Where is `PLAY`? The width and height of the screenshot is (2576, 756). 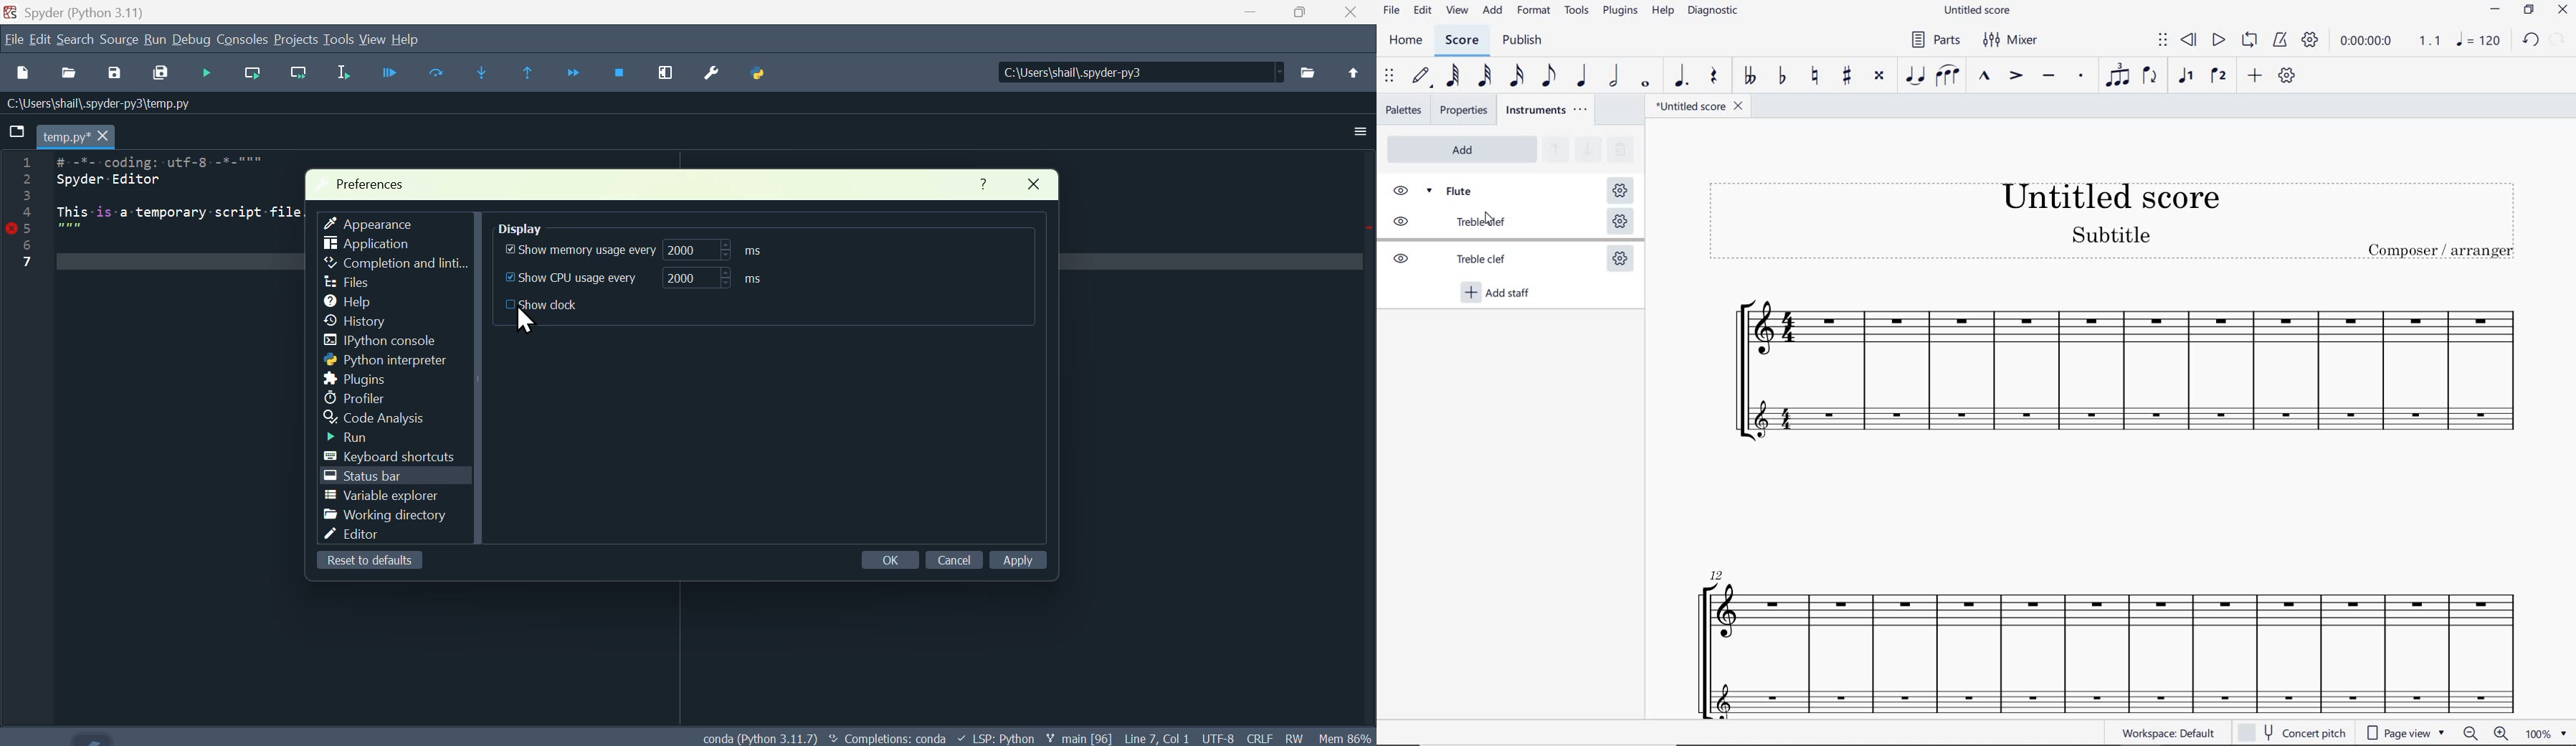
PLAY is located at coordinates (2218, 41).